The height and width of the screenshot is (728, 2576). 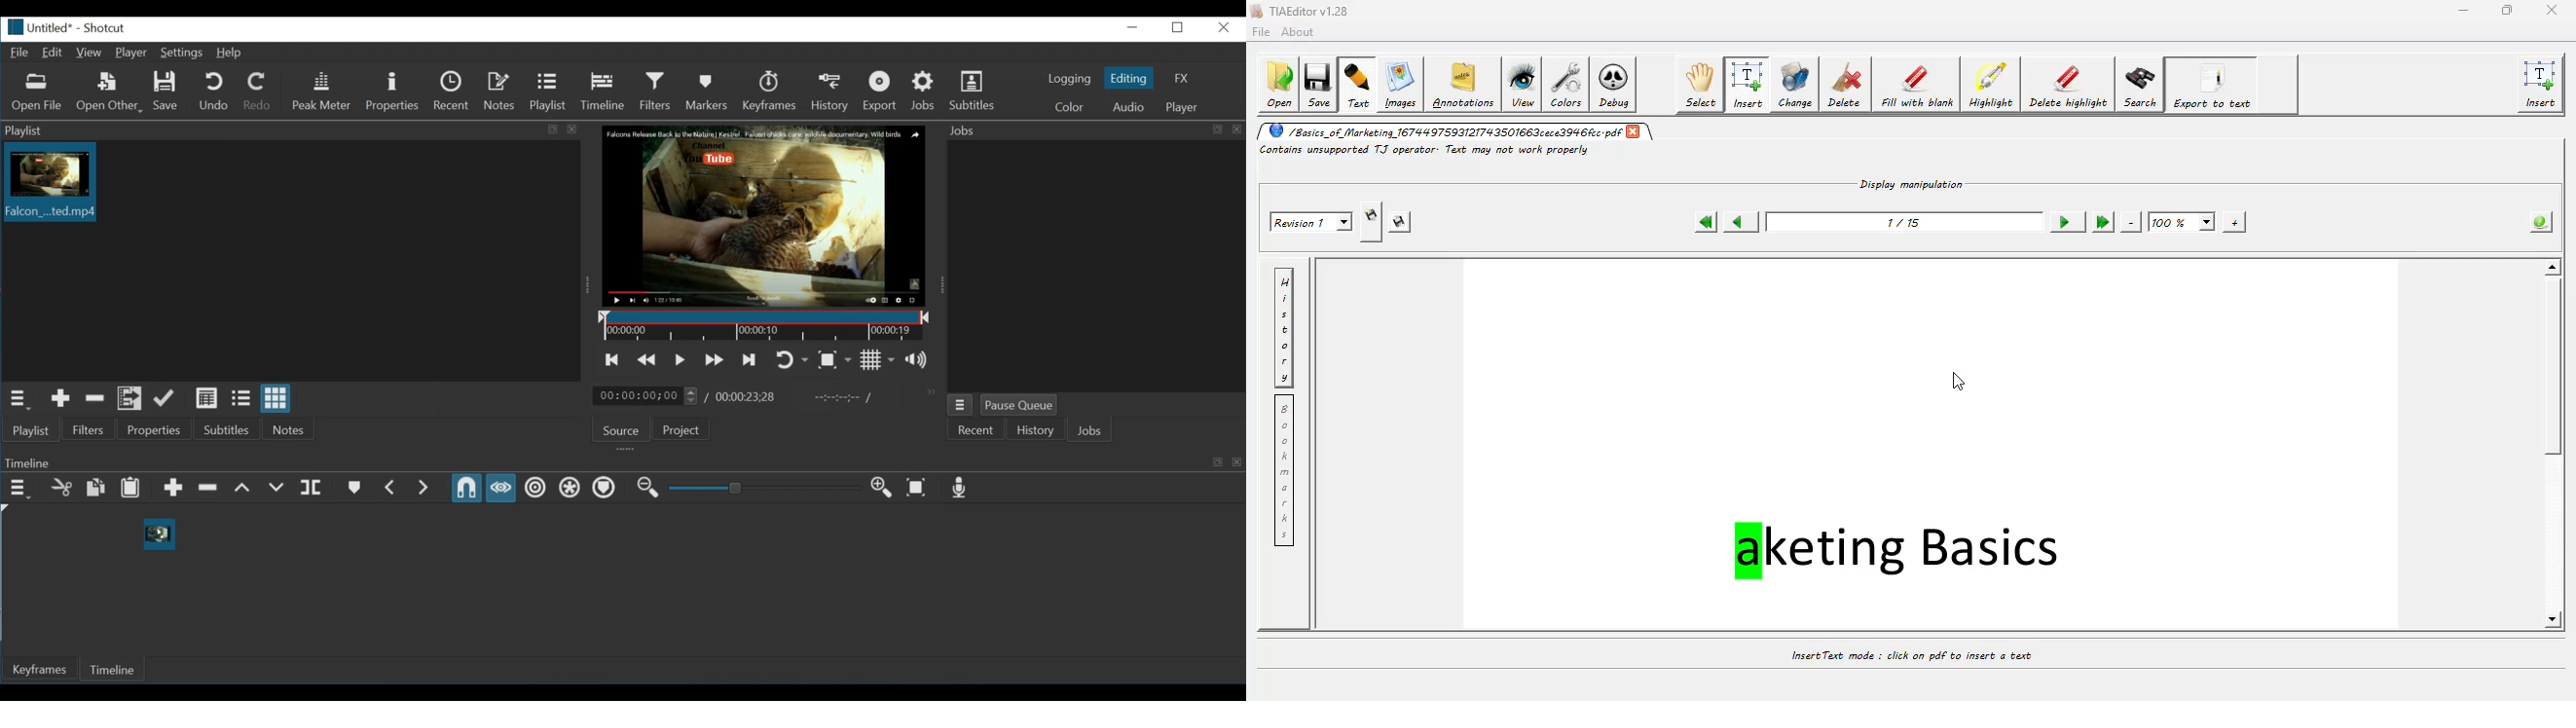 I want to click on Redo, so click(x=258, y=91).